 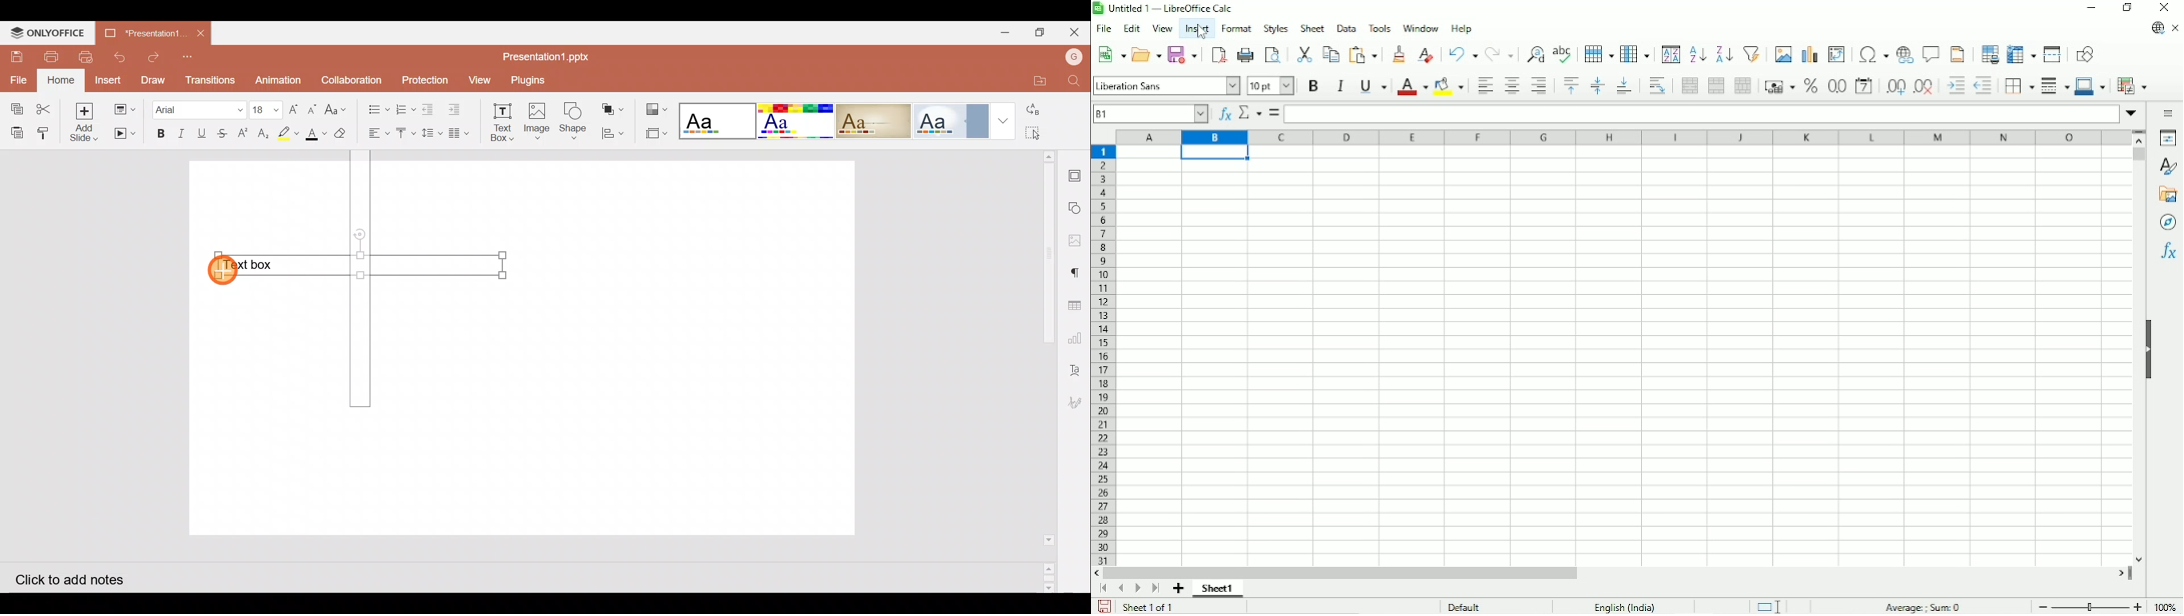 I want to click on Insert hyperlink, so click(x=1904, y=53).